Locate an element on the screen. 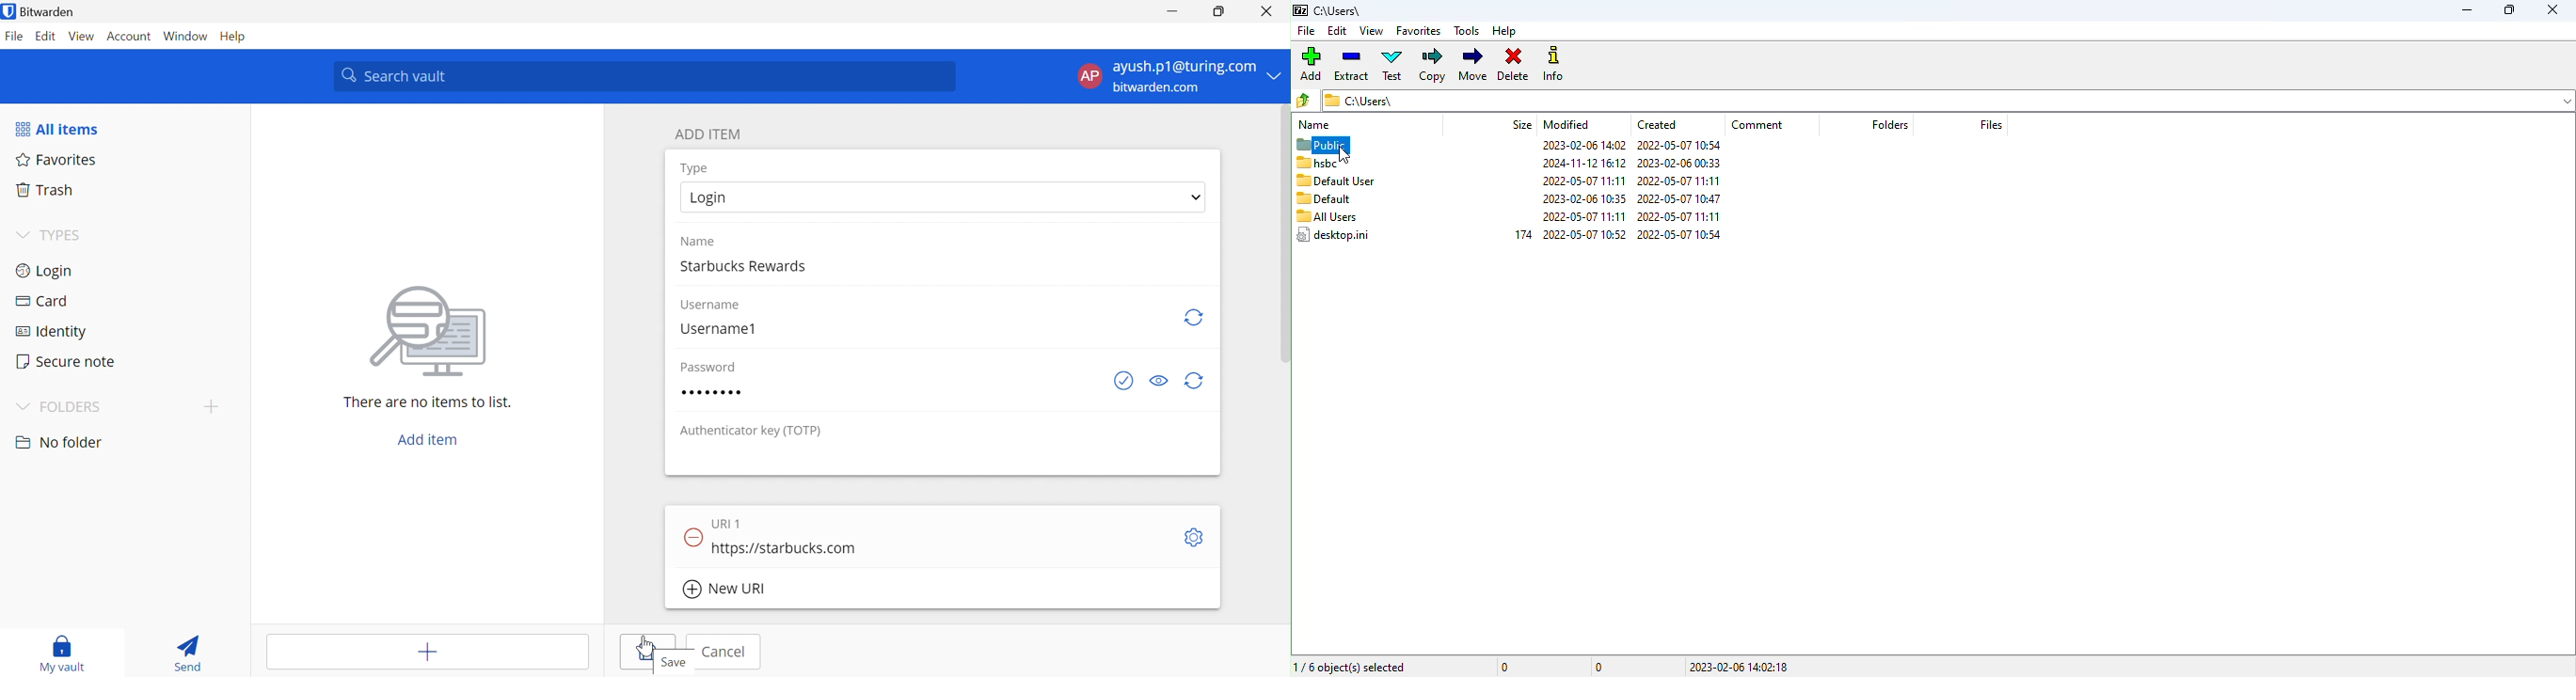  copy is located at coordinates (1433, 65).